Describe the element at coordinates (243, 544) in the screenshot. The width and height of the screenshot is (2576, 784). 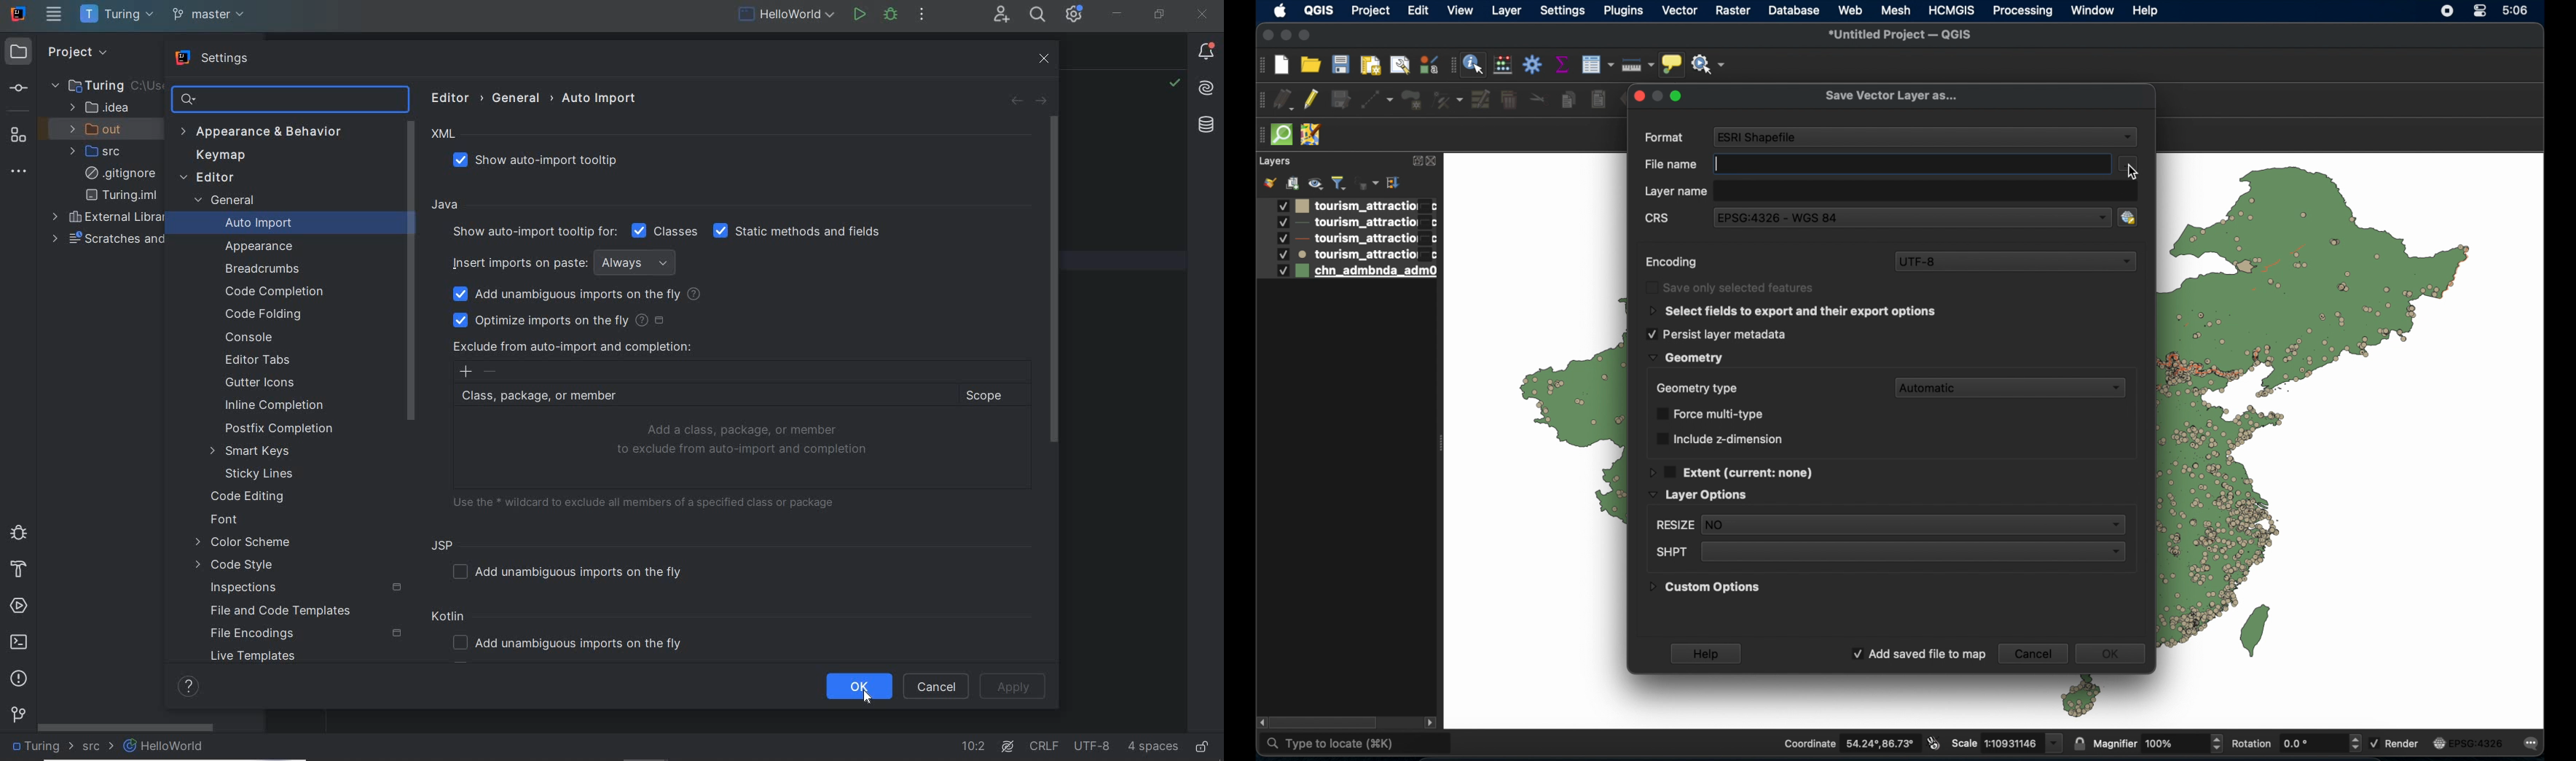
I see `COLOR SCHEME` at that location.